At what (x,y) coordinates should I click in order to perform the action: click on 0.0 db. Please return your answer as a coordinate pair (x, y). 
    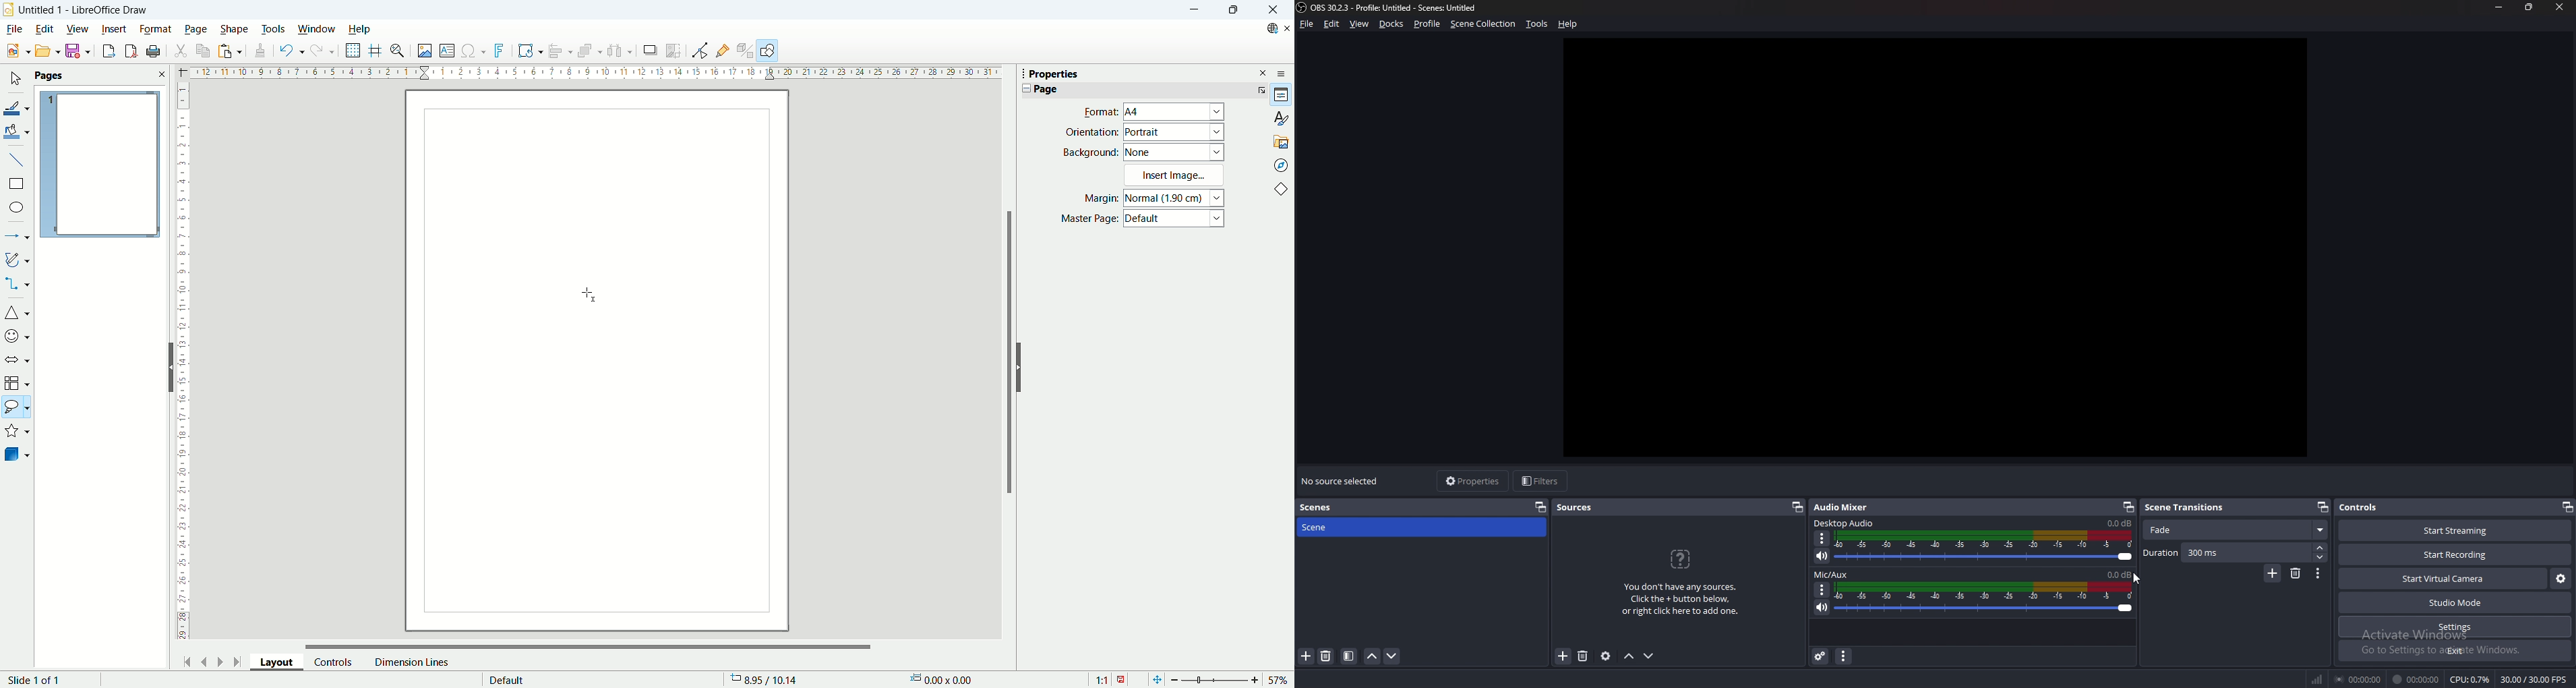
    Looking at the image, I should click on (2118, 524).